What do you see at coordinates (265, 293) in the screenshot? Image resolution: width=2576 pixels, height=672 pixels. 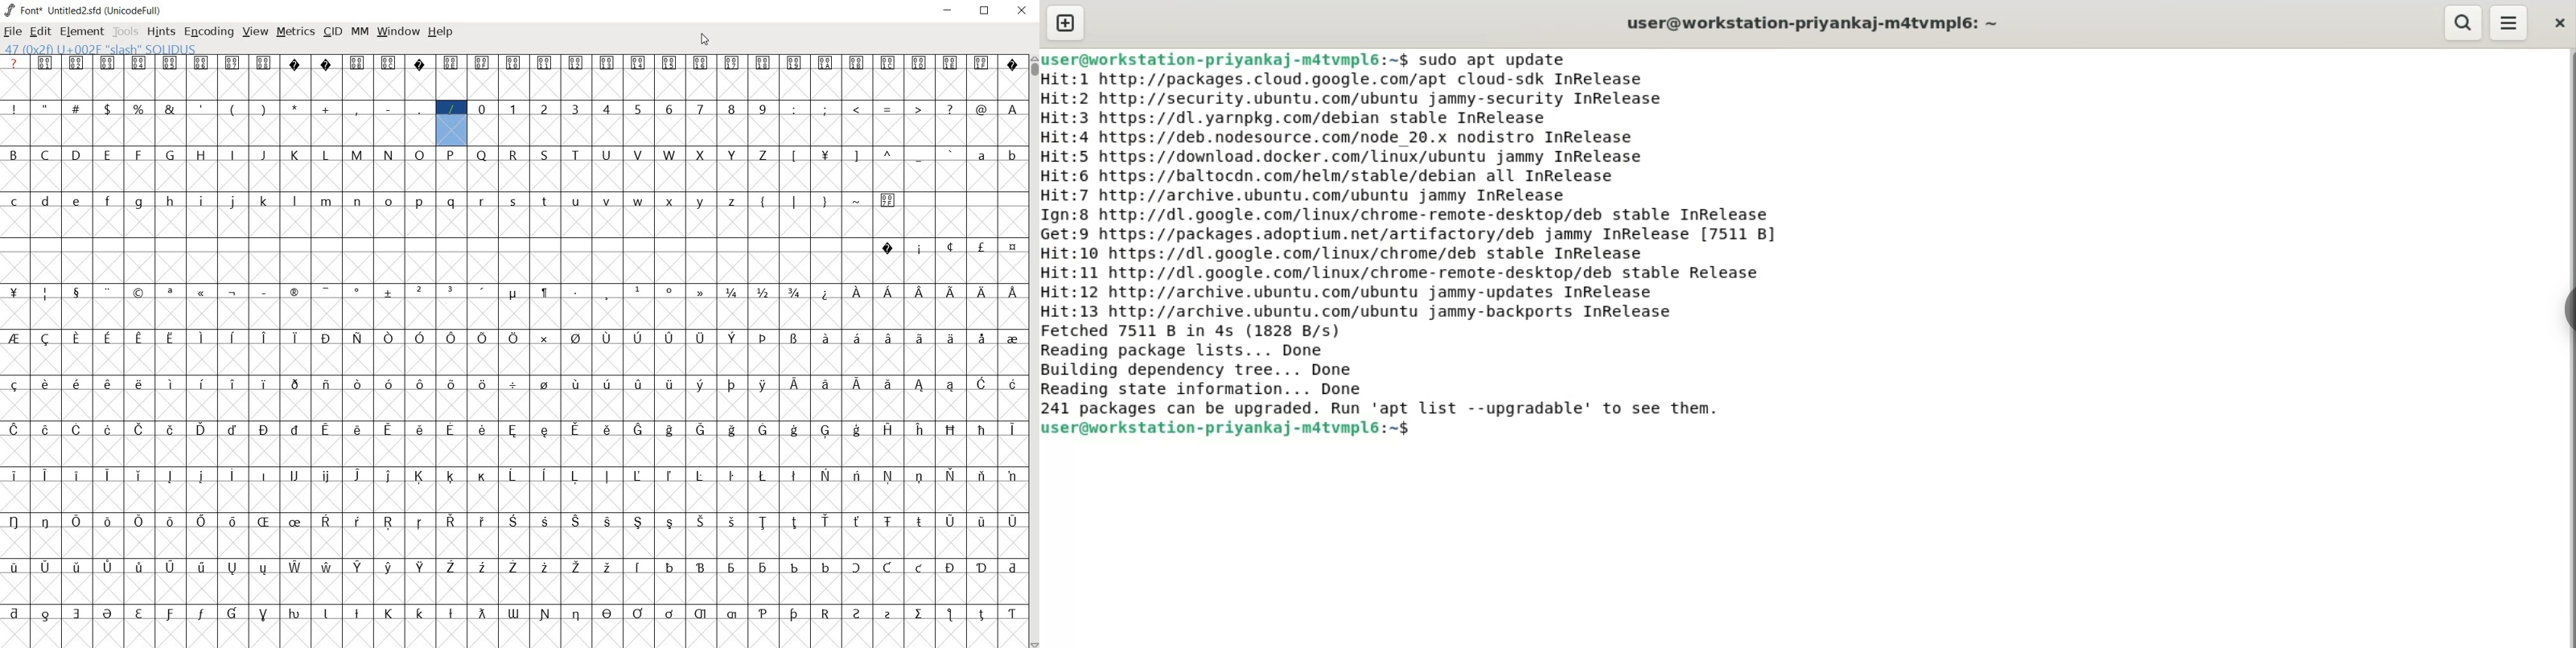 I see `glyph` at bounding box center [265, 293].